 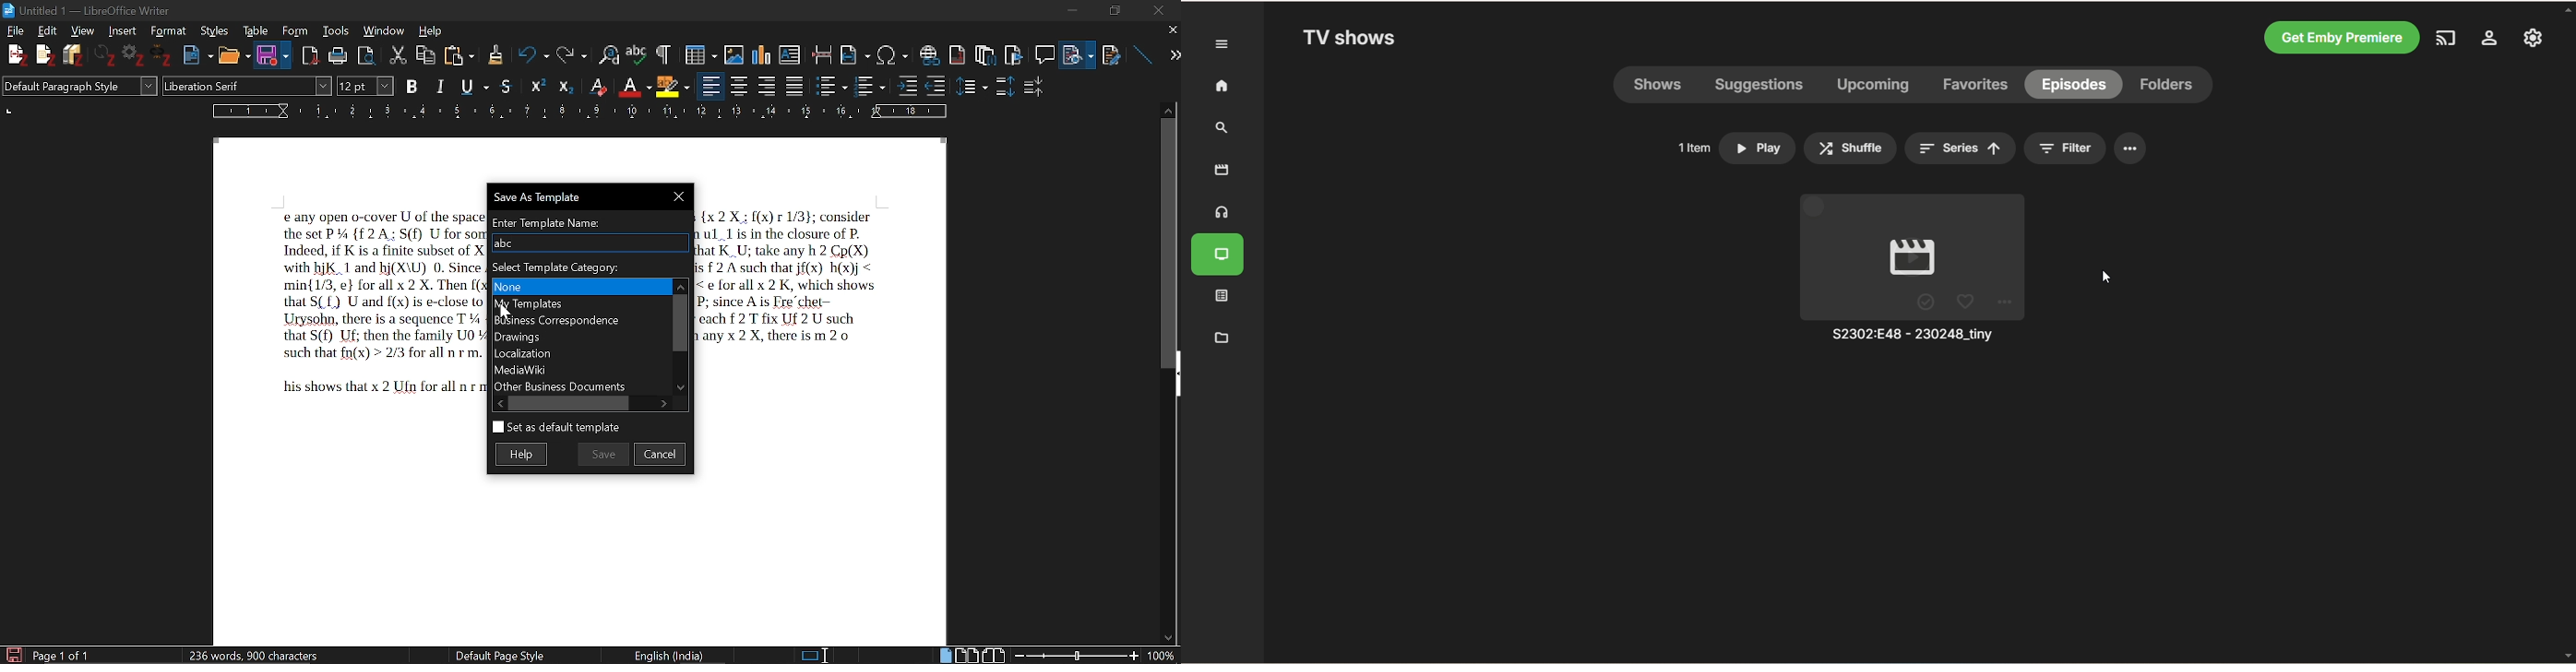 What do you see at coordinates (555, 428) in the screenshot?
I see `Set as default` at bounding box center [555, 428].